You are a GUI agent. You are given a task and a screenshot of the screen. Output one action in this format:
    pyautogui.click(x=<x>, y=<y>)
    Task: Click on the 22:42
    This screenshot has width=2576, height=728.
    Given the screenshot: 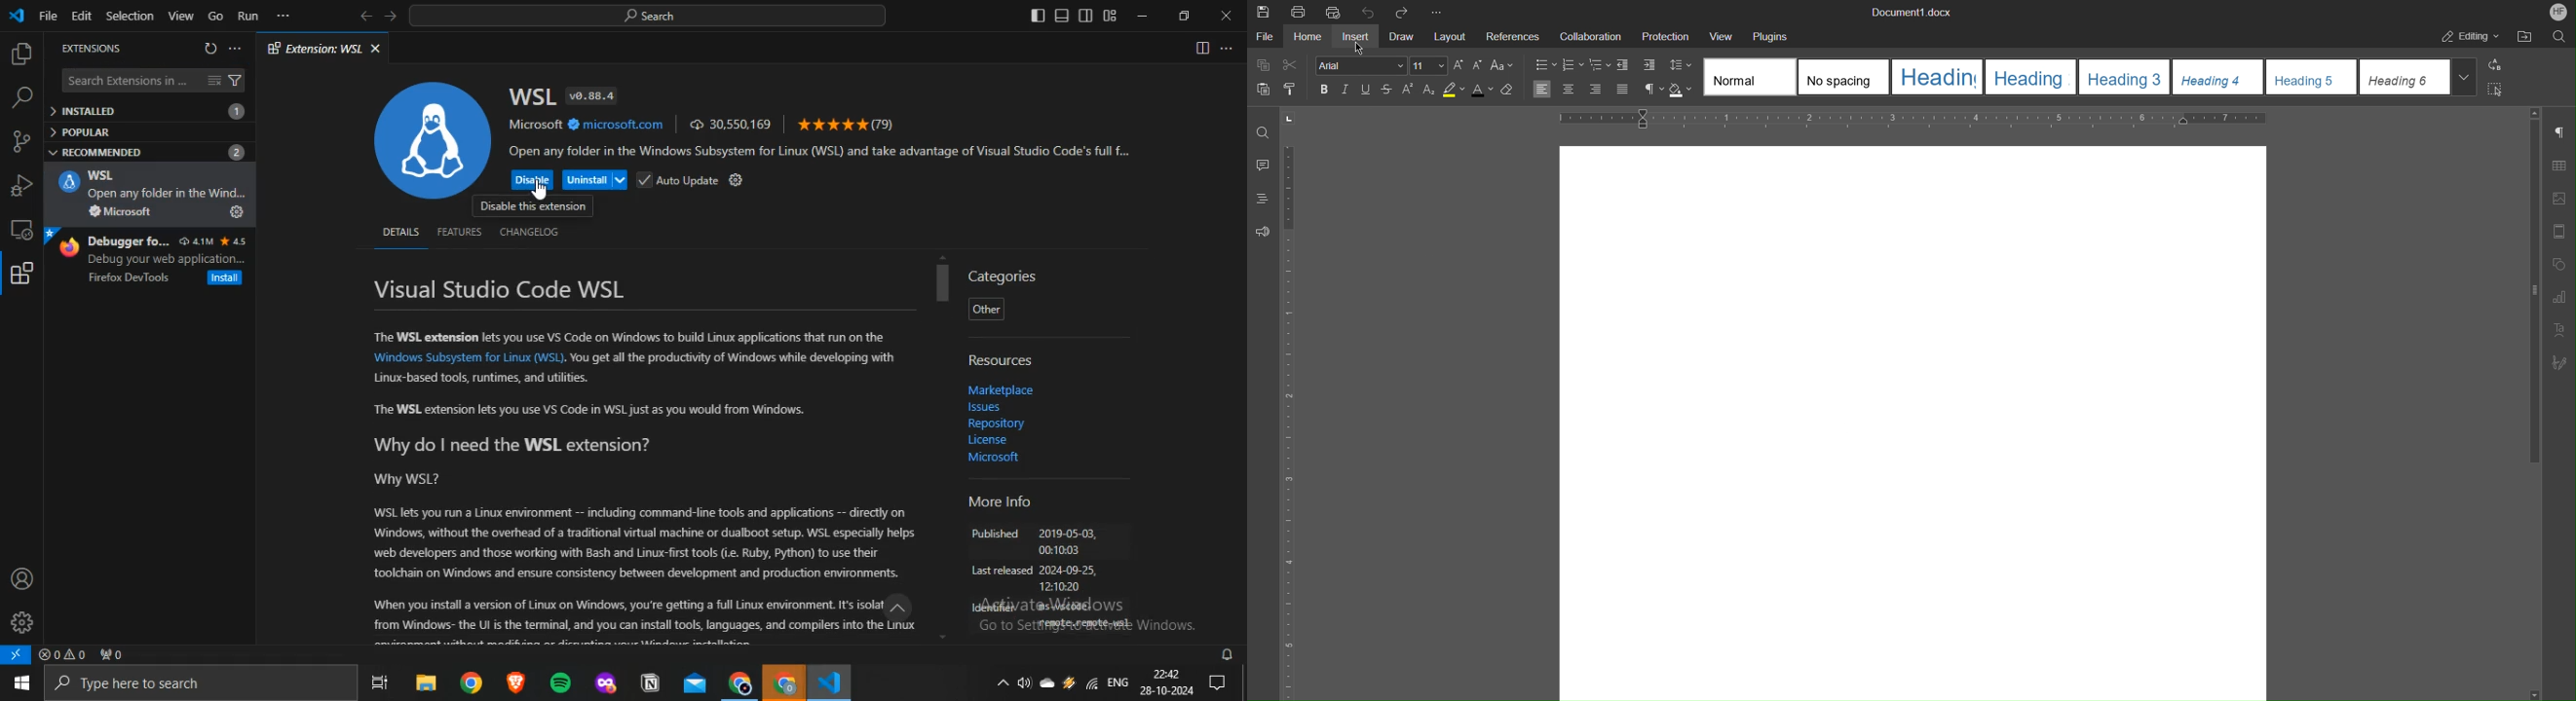 What is the action you would take?
    pyautogui.click(x=1165, y=672)
    